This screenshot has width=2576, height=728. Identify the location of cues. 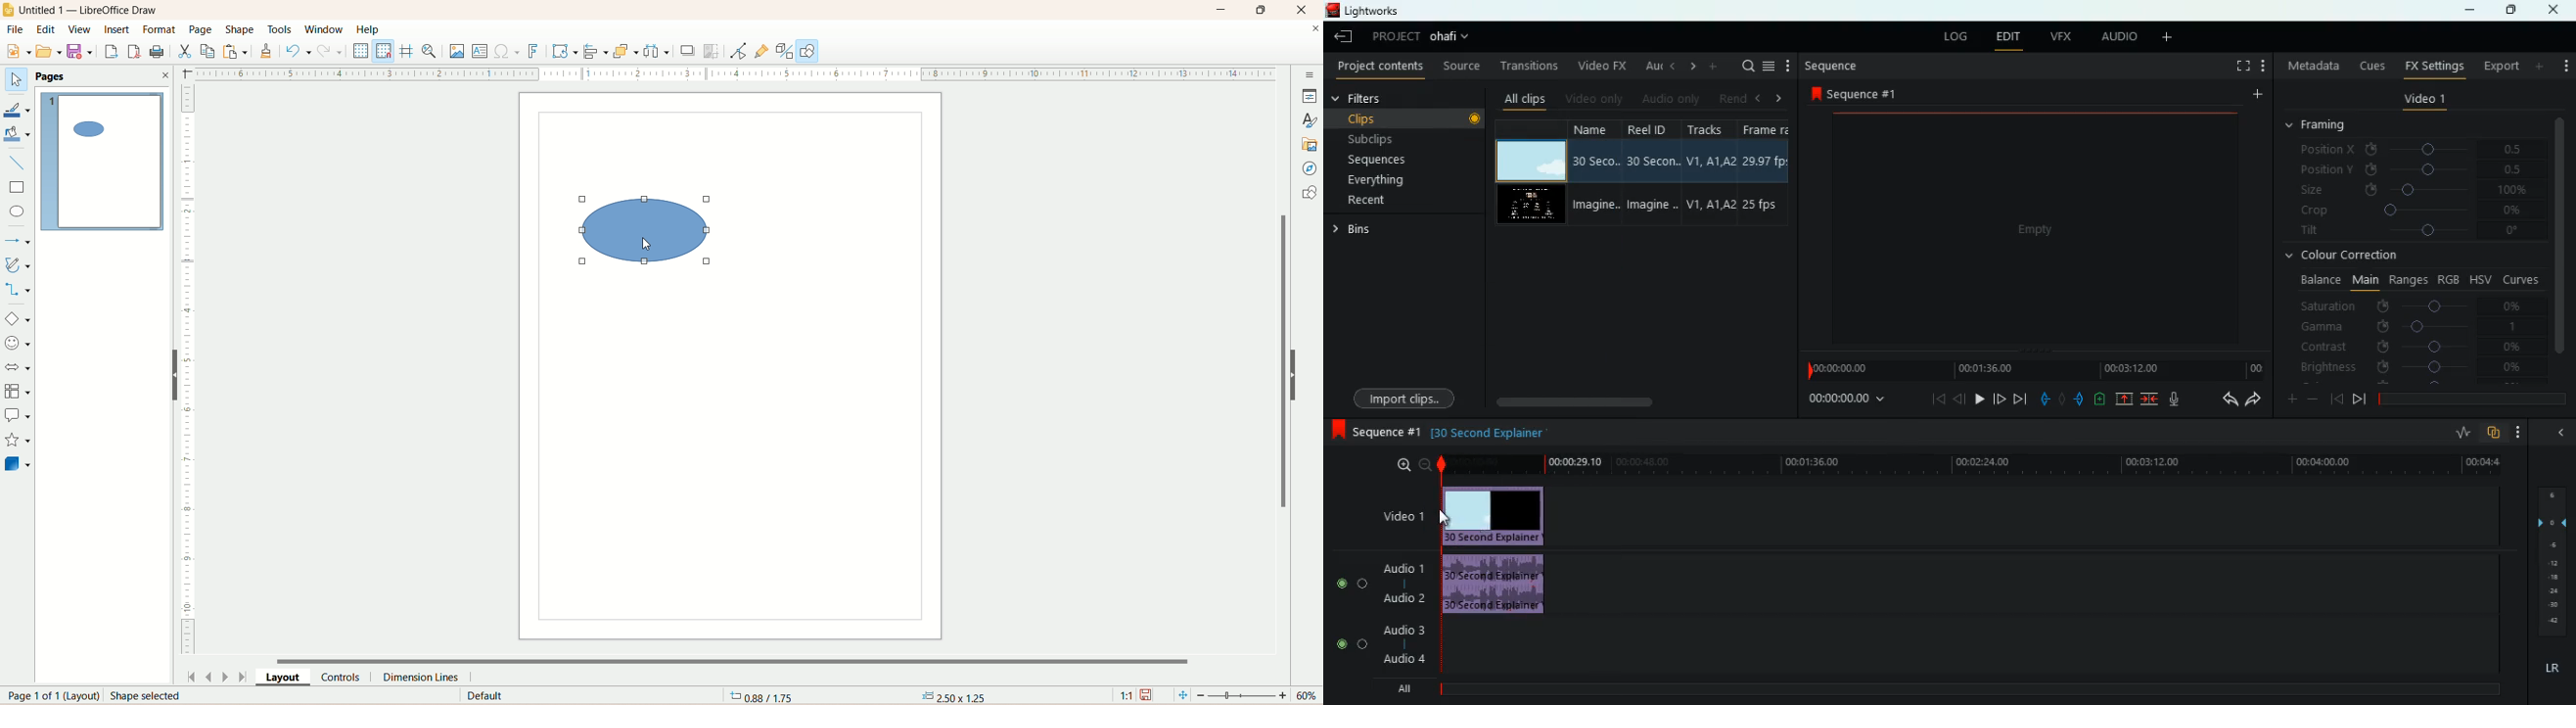
(2368, 65).